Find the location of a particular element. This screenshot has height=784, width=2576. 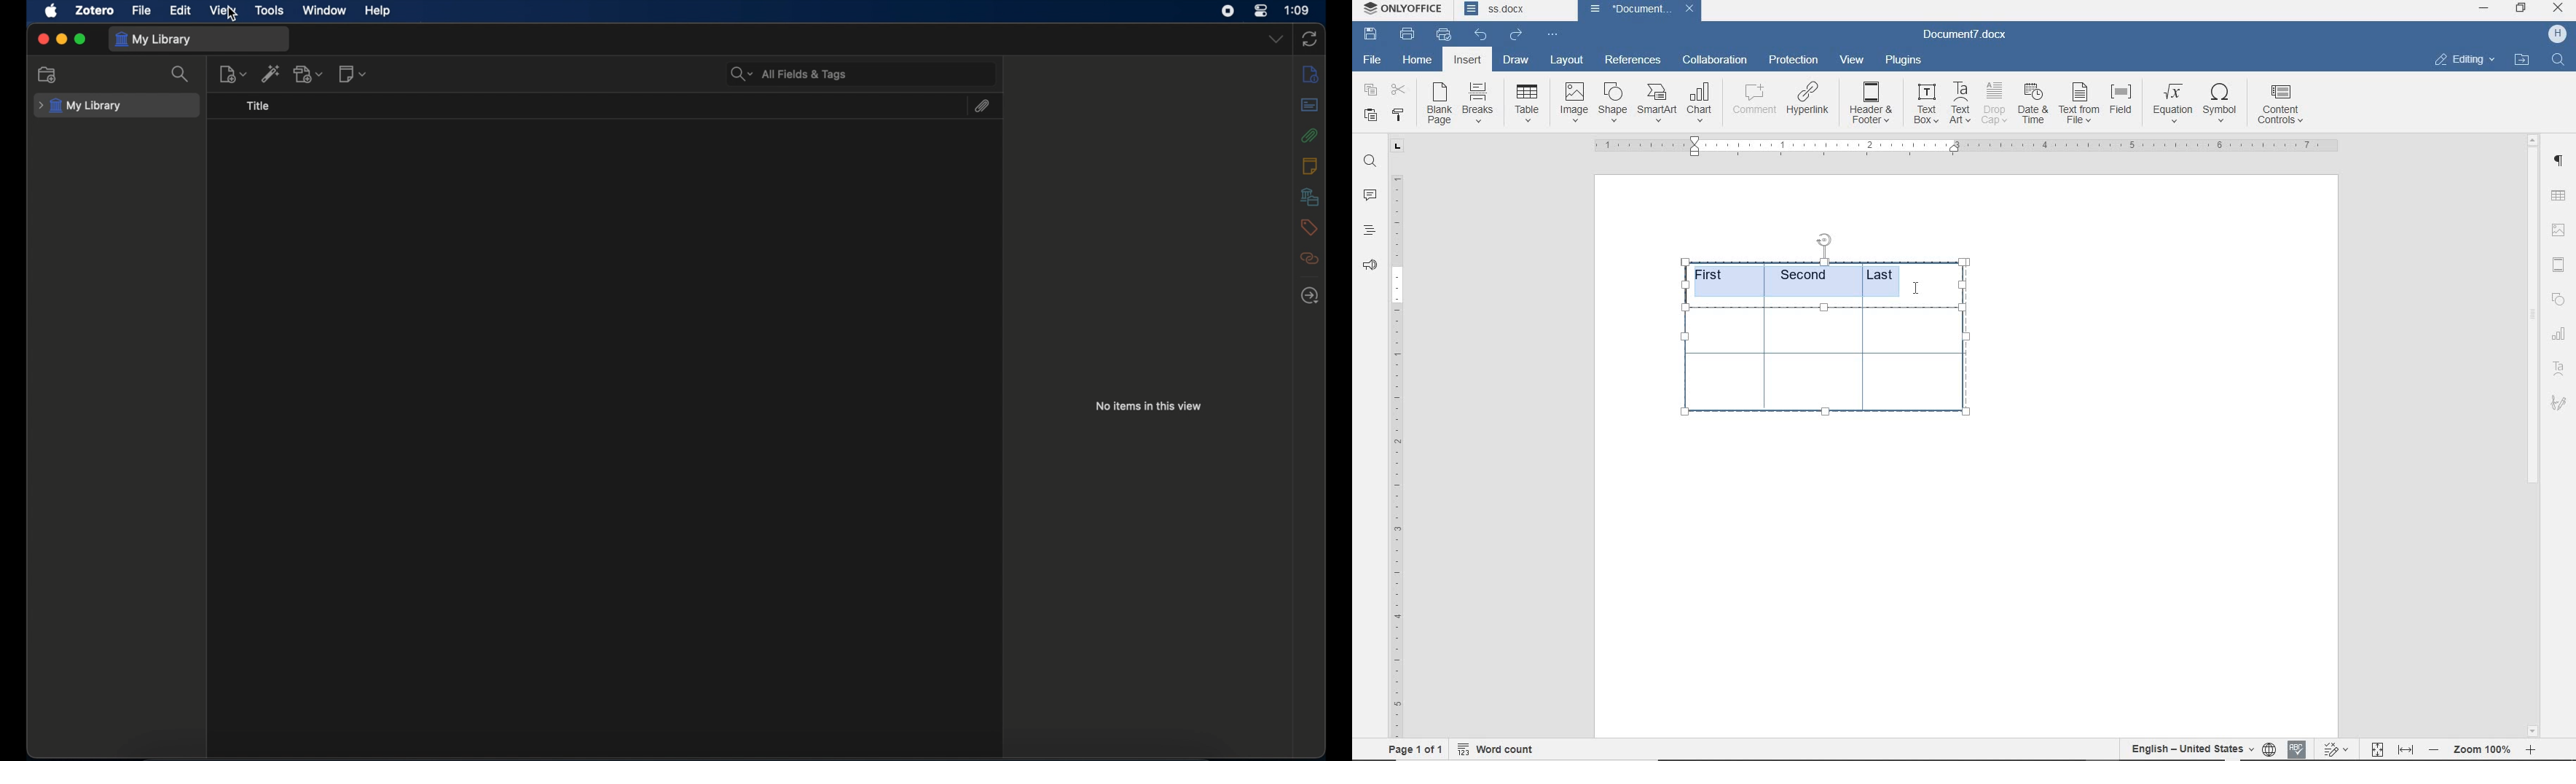

view is located at coordinates (221, 10).